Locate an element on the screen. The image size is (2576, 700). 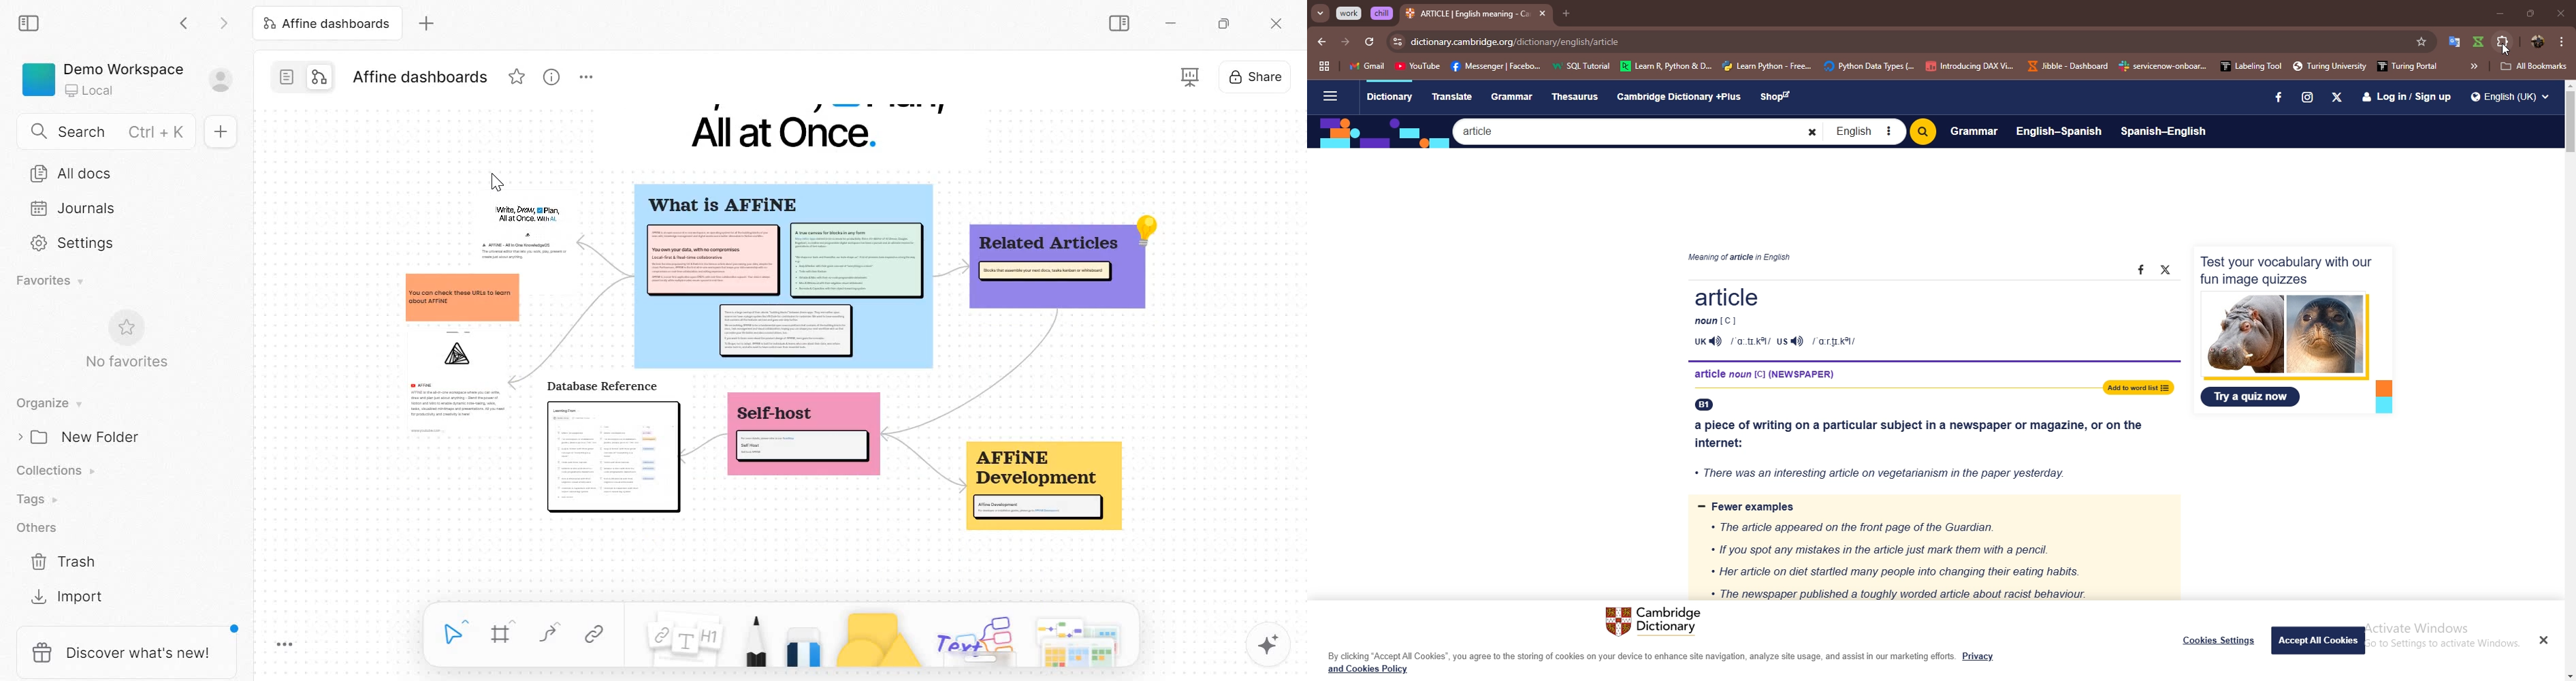
back is located at coordinates (1322, 42).